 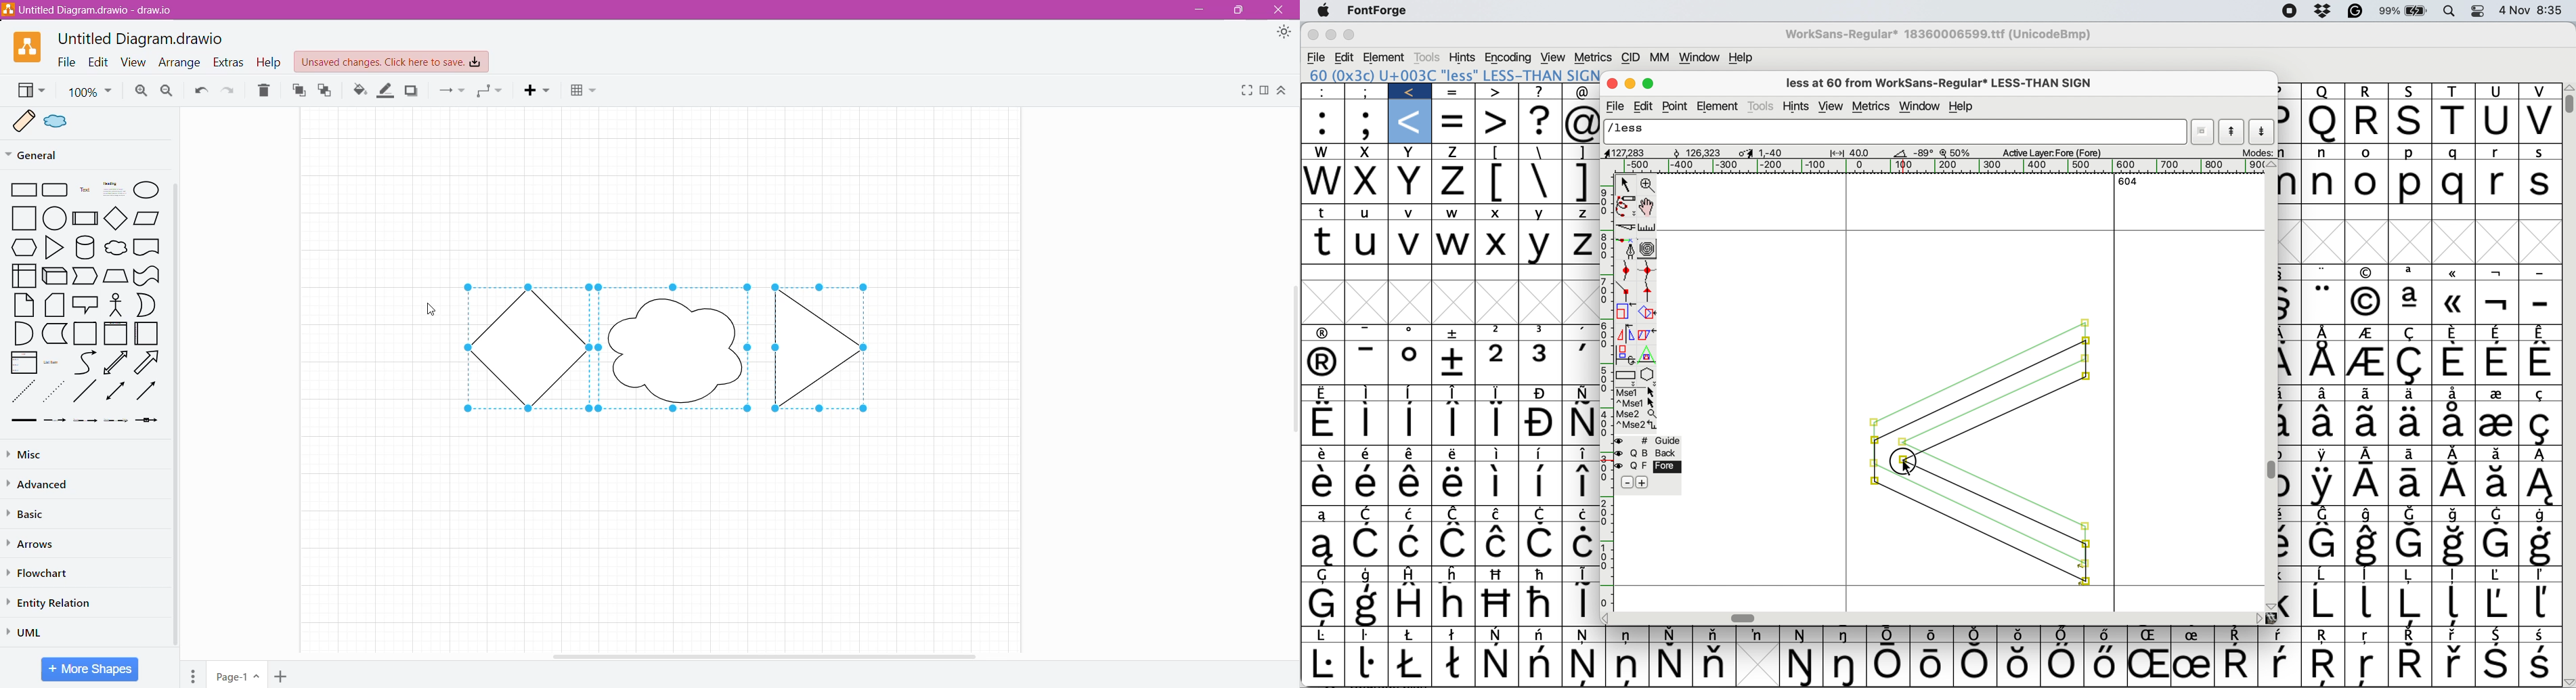 I want to click on Symbol, so click(x=1975, y=665).